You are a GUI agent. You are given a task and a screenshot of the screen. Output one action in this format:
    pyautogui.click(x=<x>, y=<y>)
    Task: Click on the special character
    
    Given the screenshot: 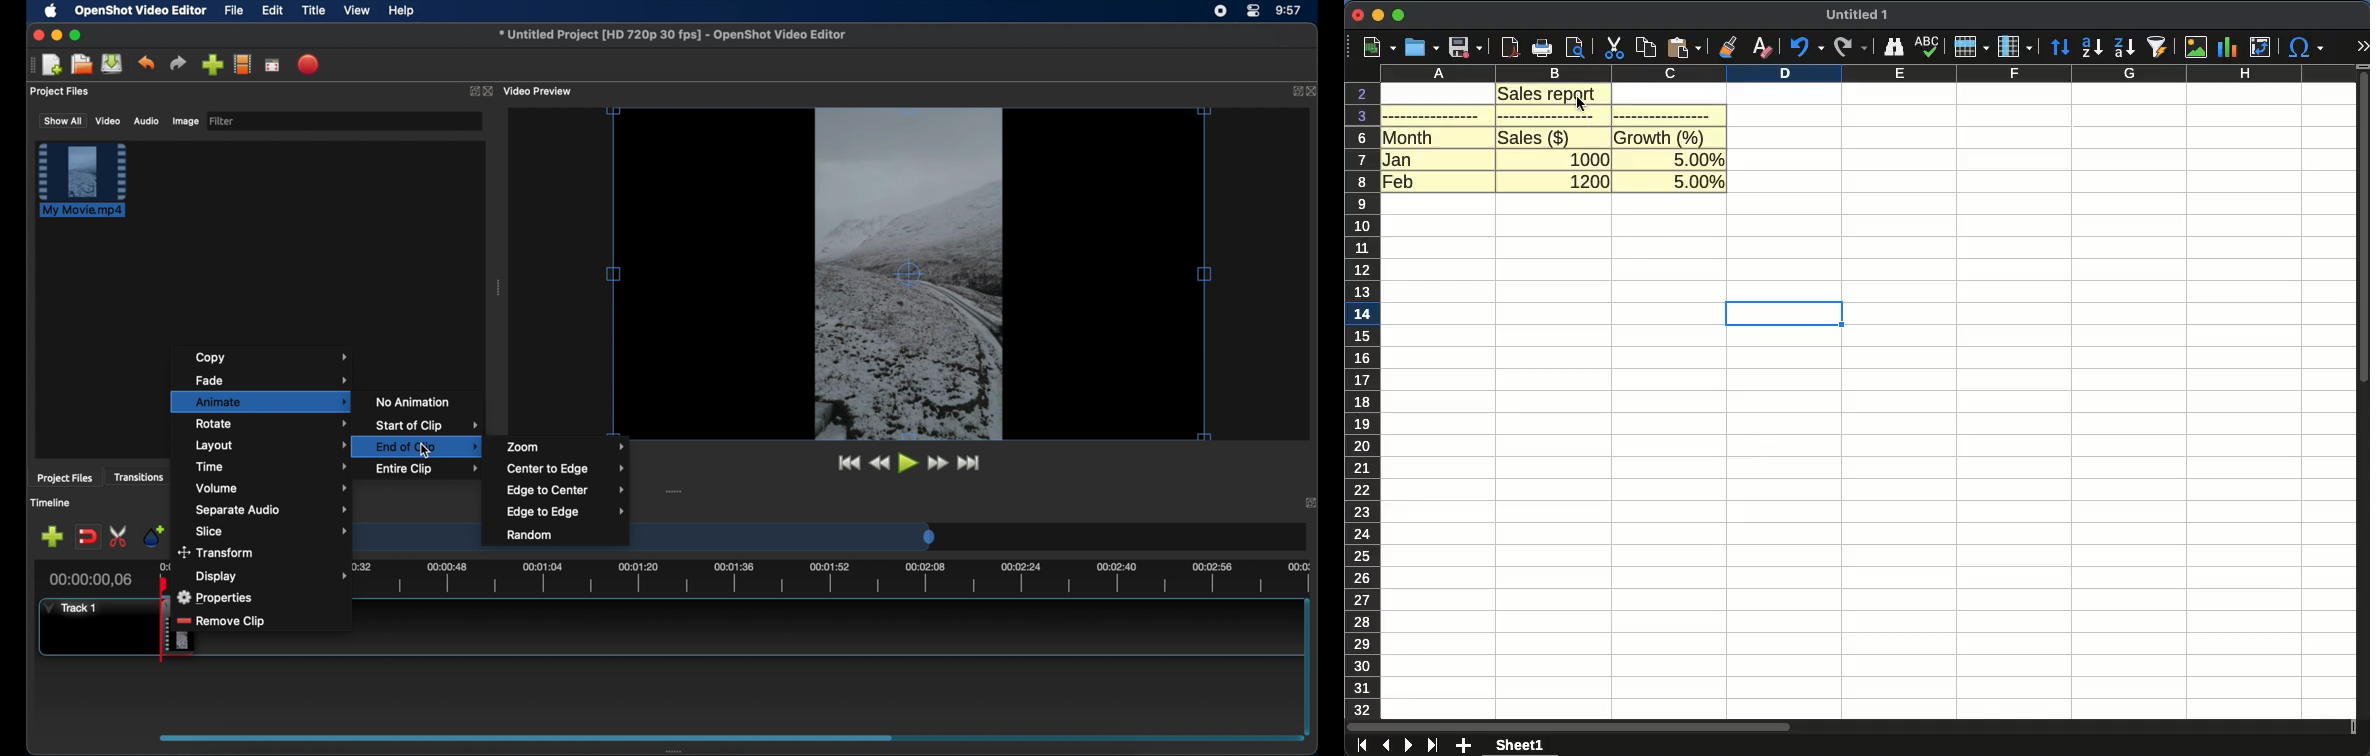 What is the action you would take?
    pyautogui.click(x=2303, y=47)
    